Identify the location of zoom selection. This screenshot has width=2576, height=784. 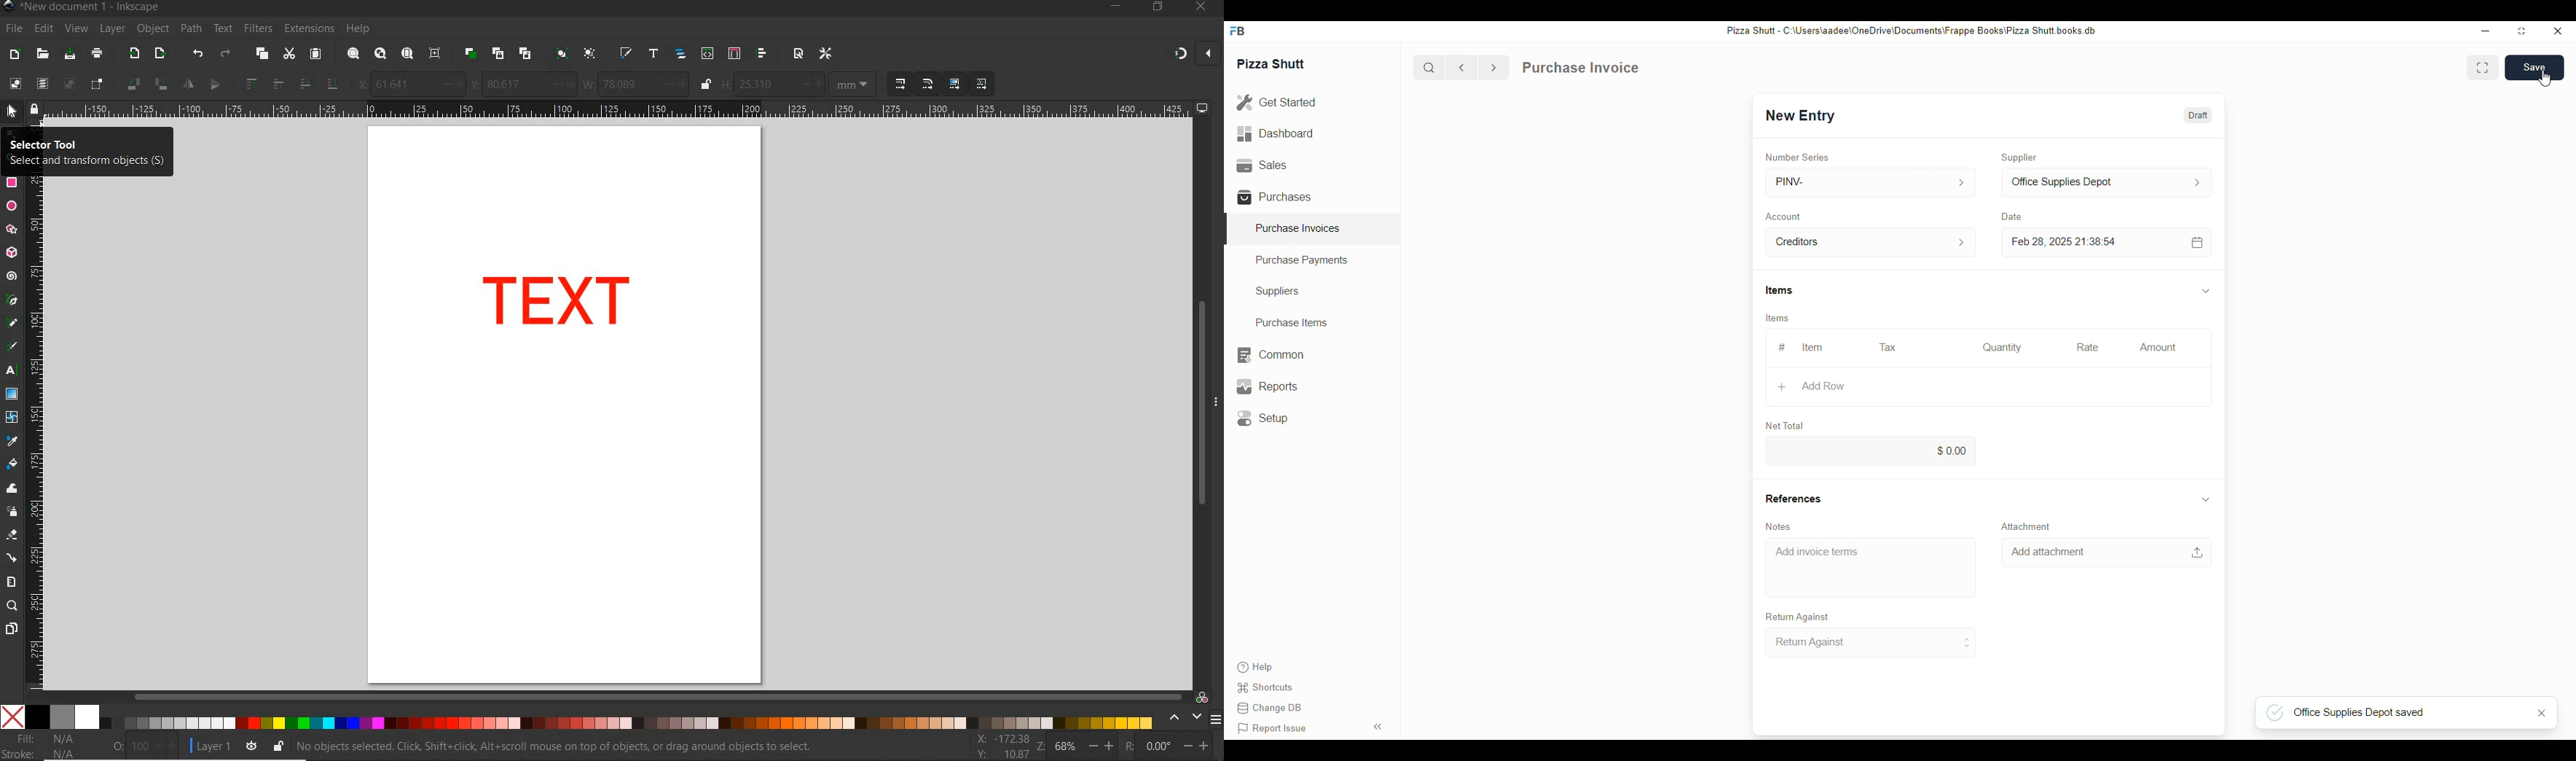
(352, 54).